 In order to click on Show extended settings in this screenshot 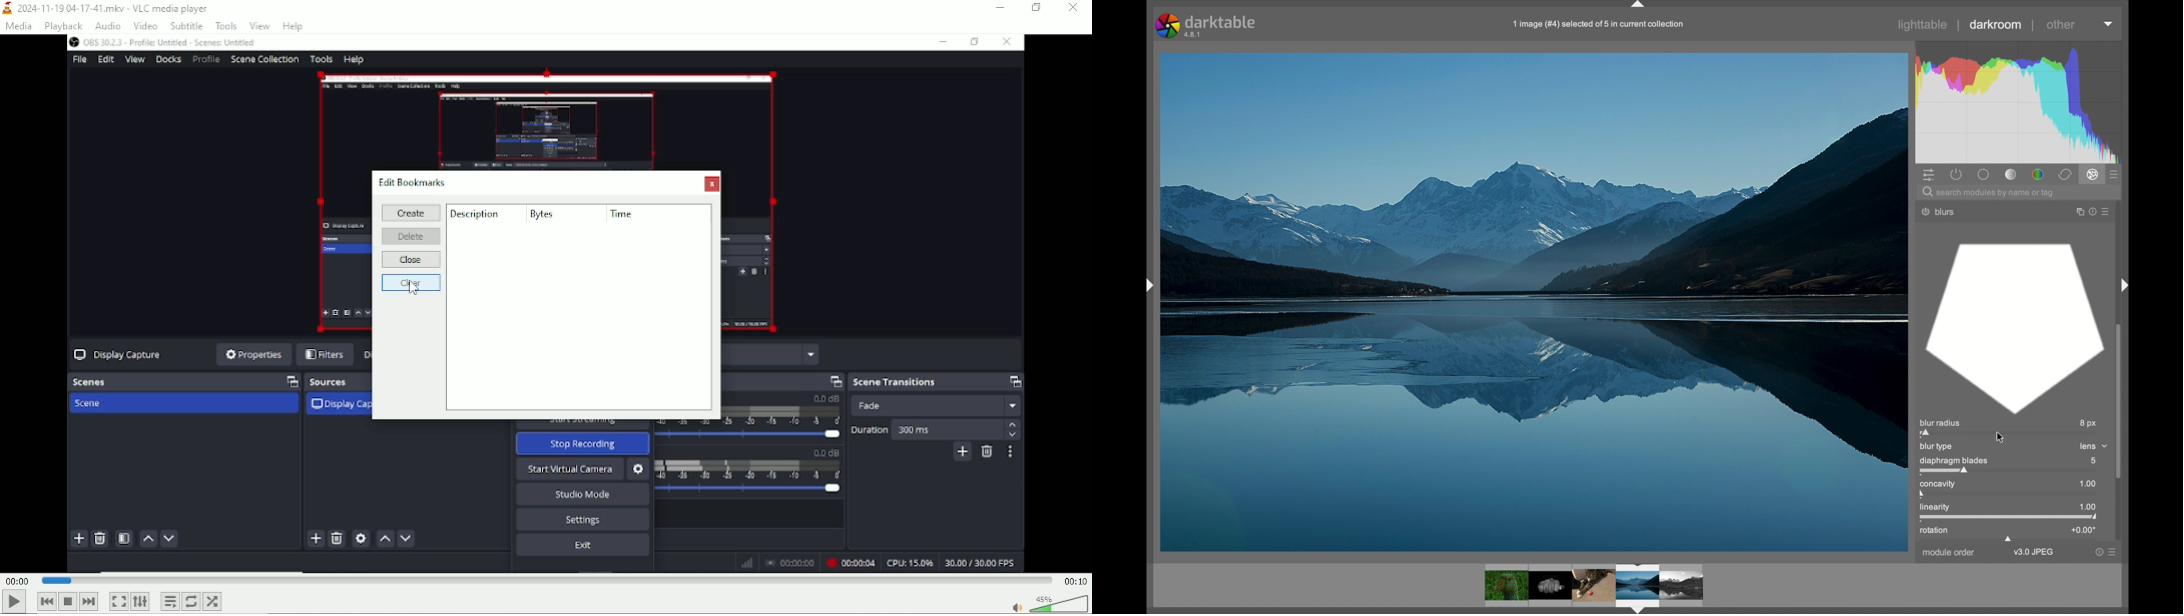, I will do `click(140, 602)`.